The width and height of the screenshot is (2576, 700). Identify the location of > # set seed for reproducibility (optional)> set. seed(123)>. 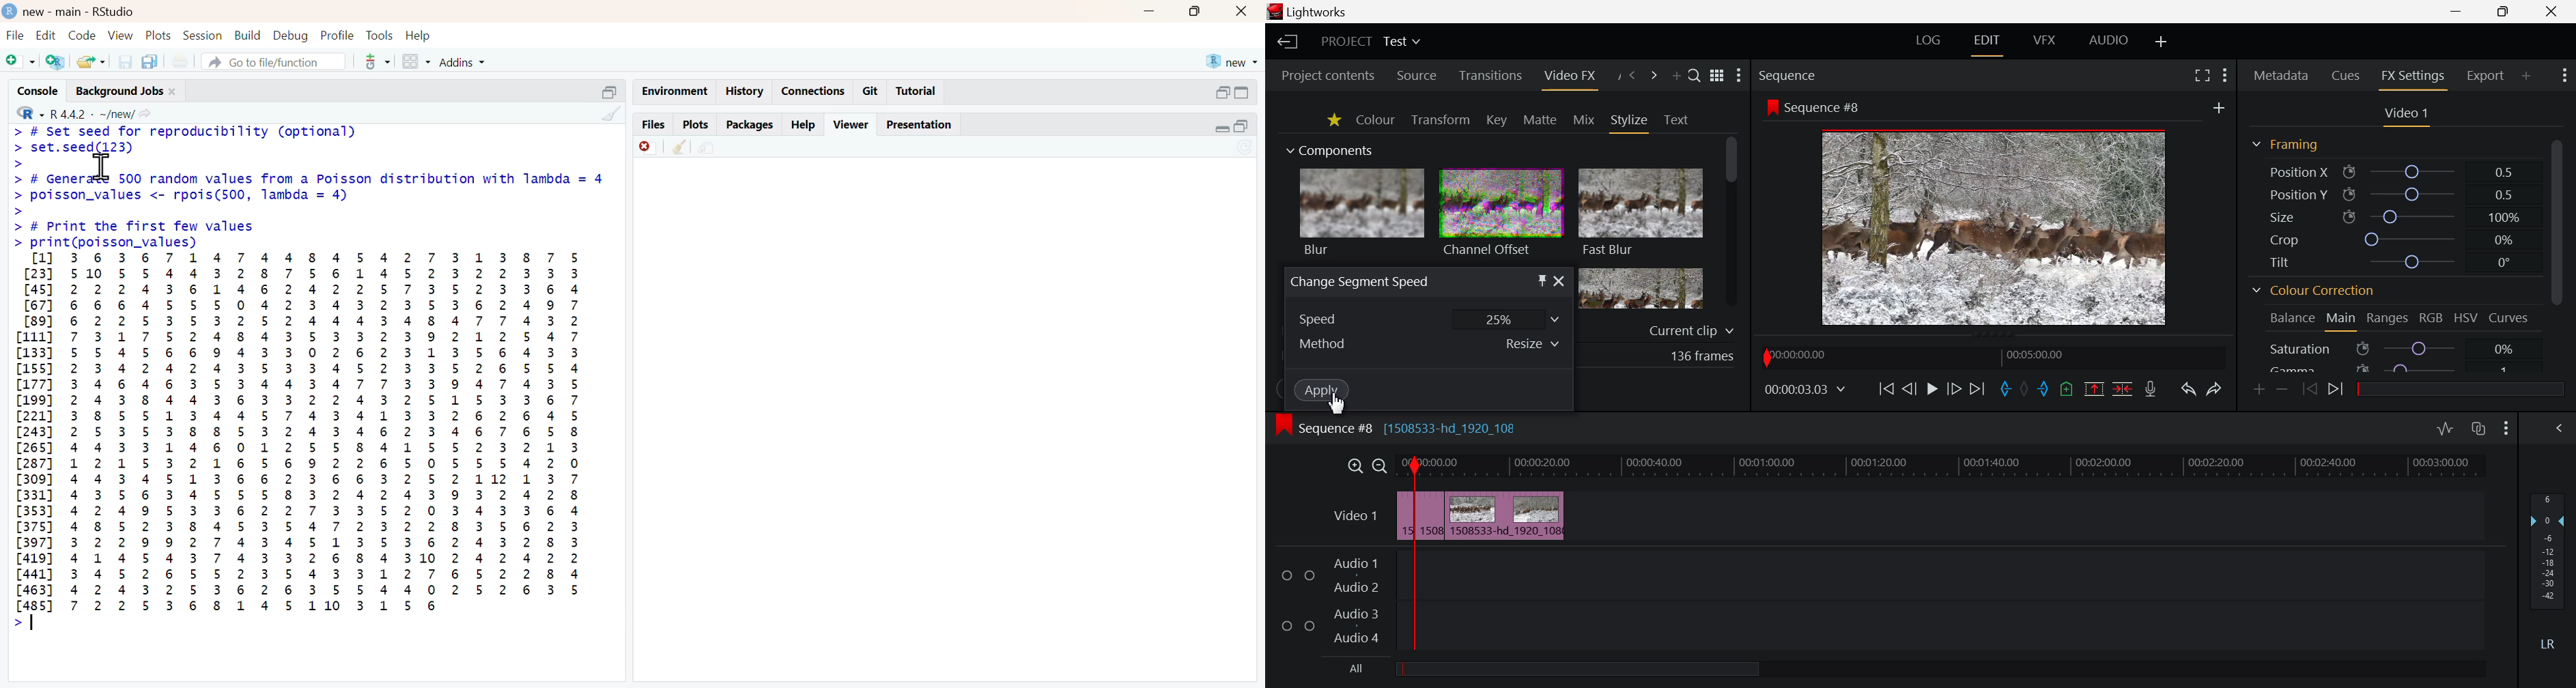
(184, 147).